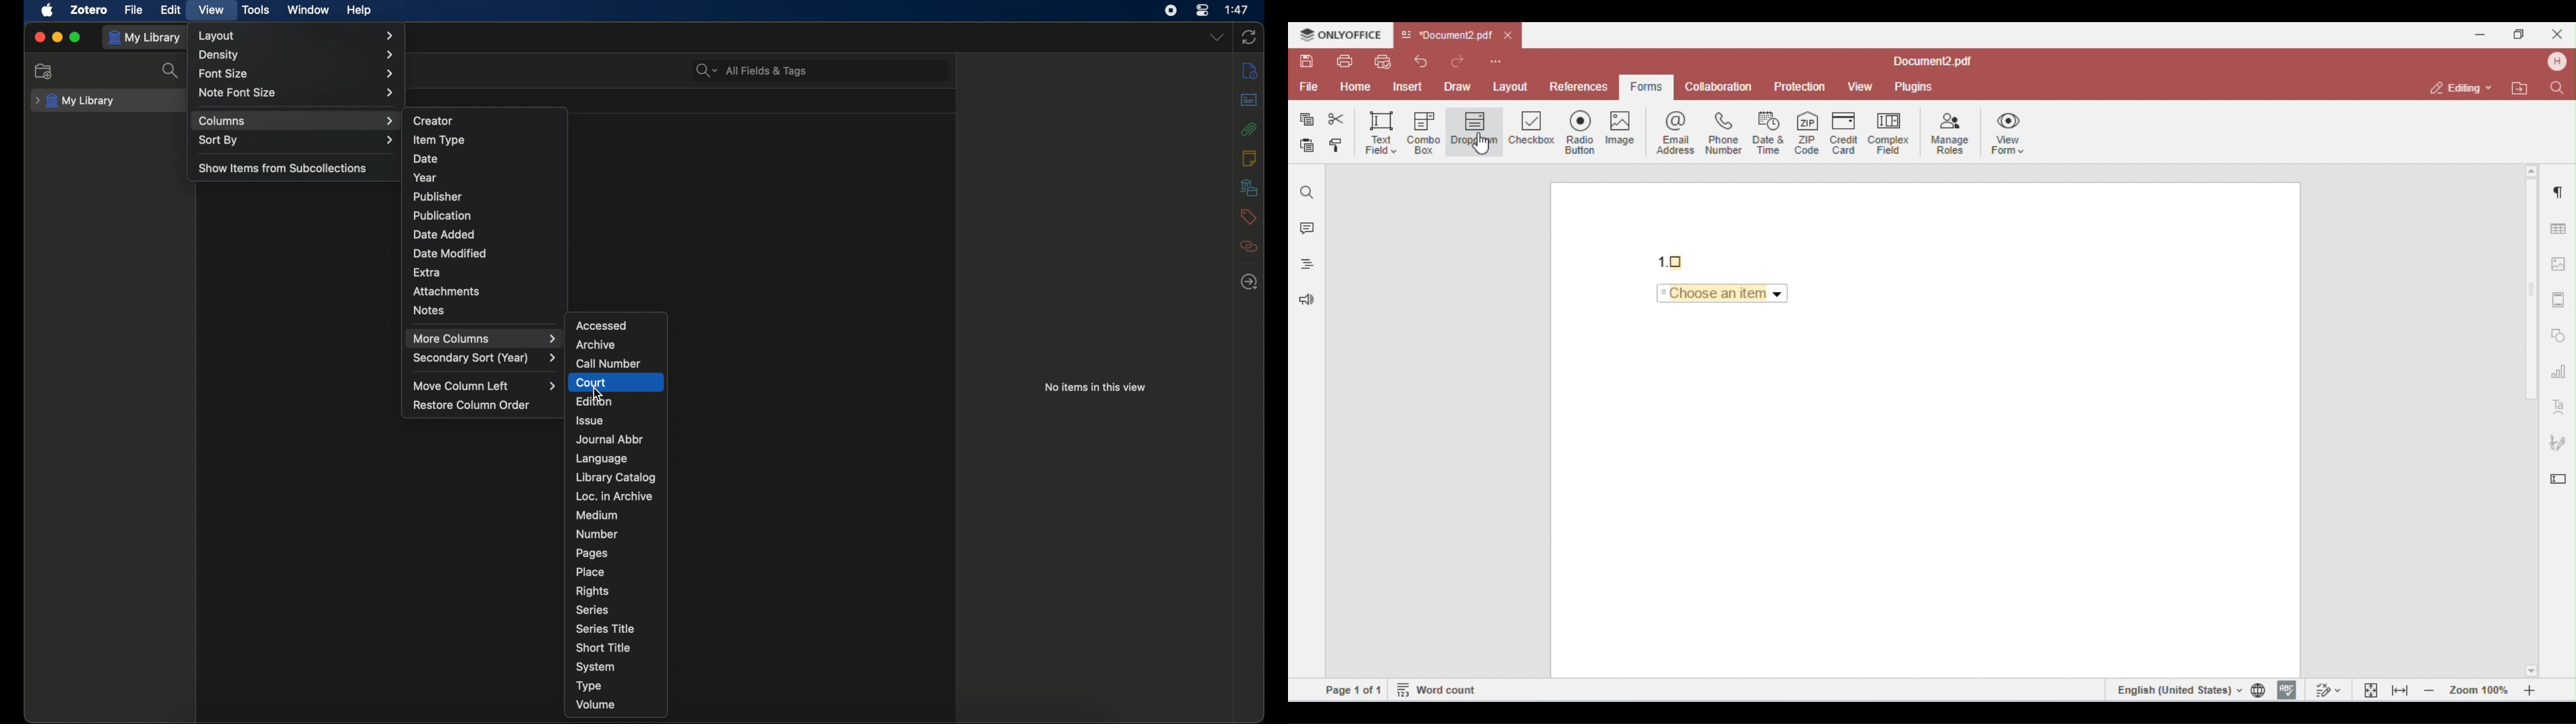 Image resolution: width=2576 pixels, height=728 pixels. What do you see at coordinates (1248, 158) in the screenshot?
I see `notes` at bounding box center [1248, 158].